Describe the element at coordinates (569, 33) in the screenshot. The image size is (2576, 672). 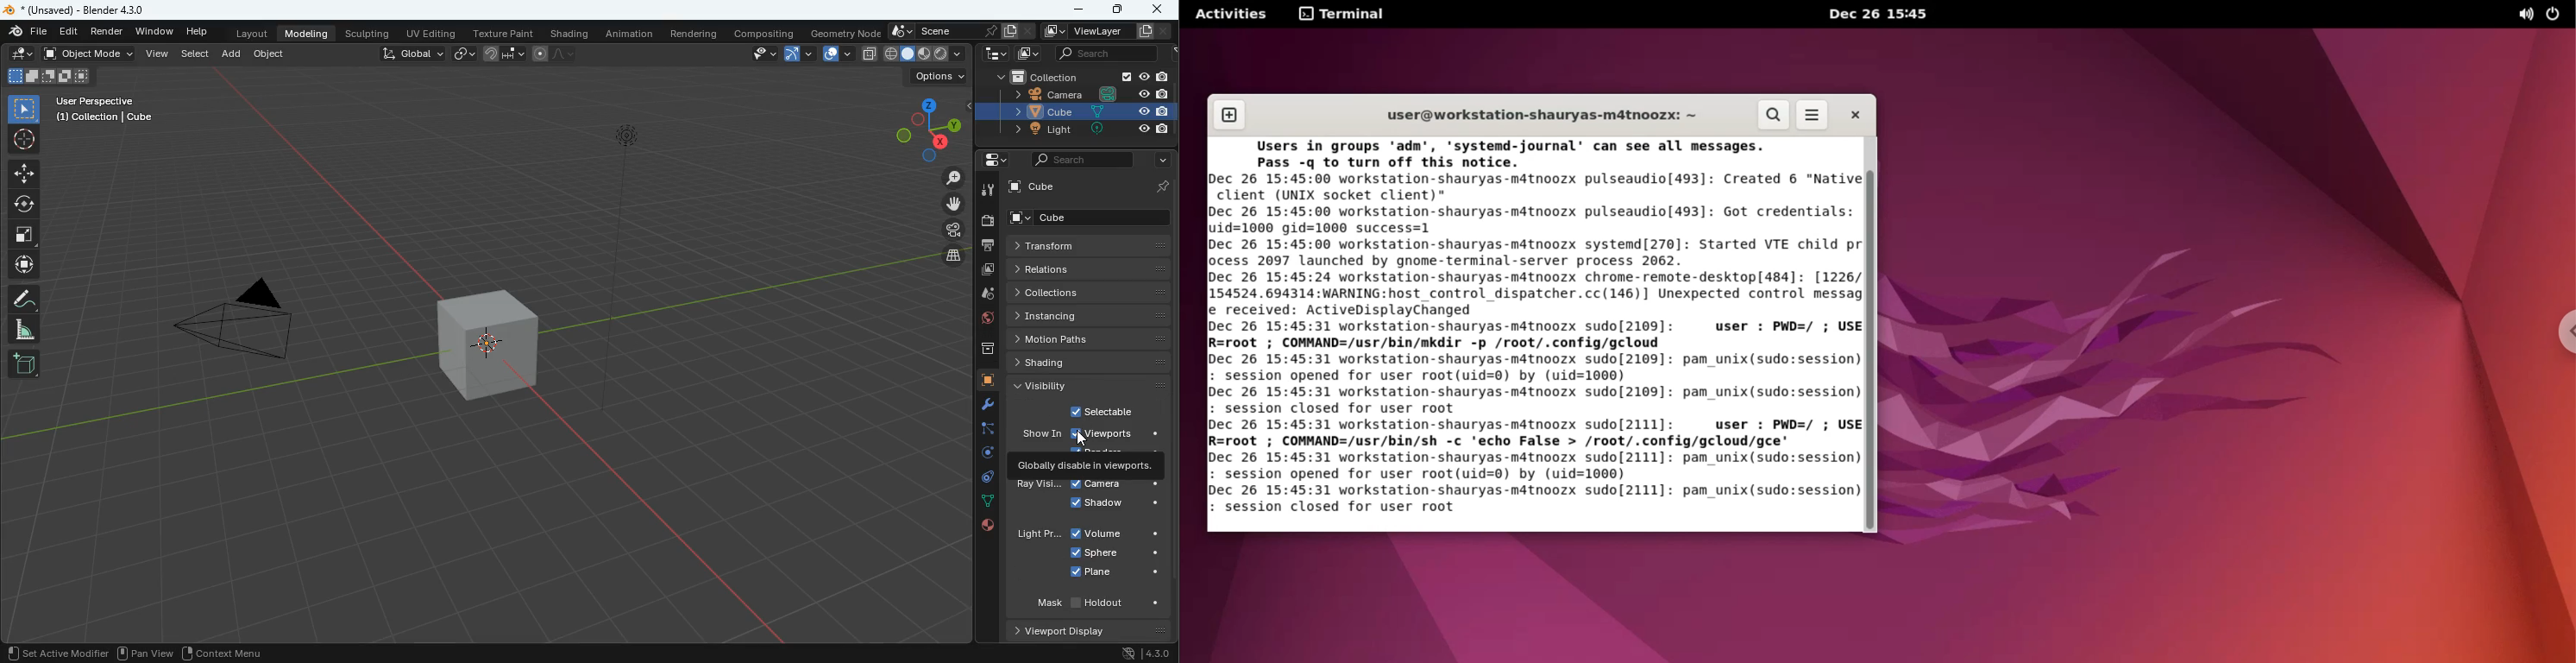
I see `shading` at that location.